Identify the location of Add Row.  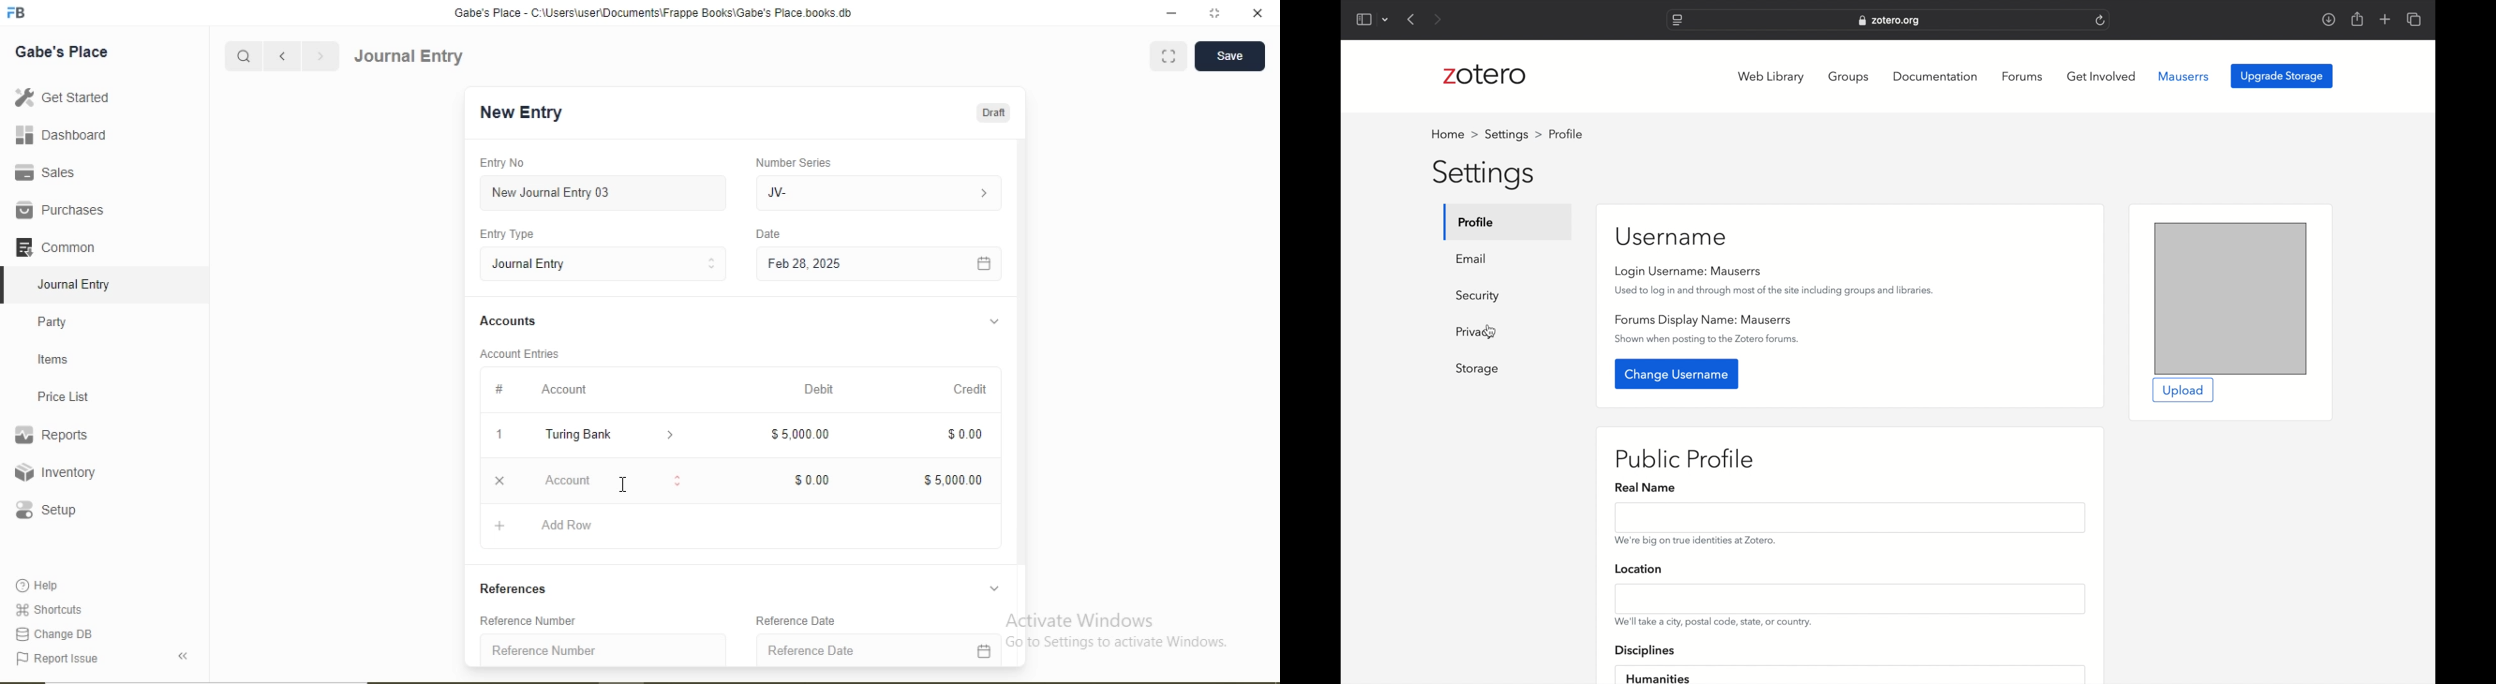
(567, 525).